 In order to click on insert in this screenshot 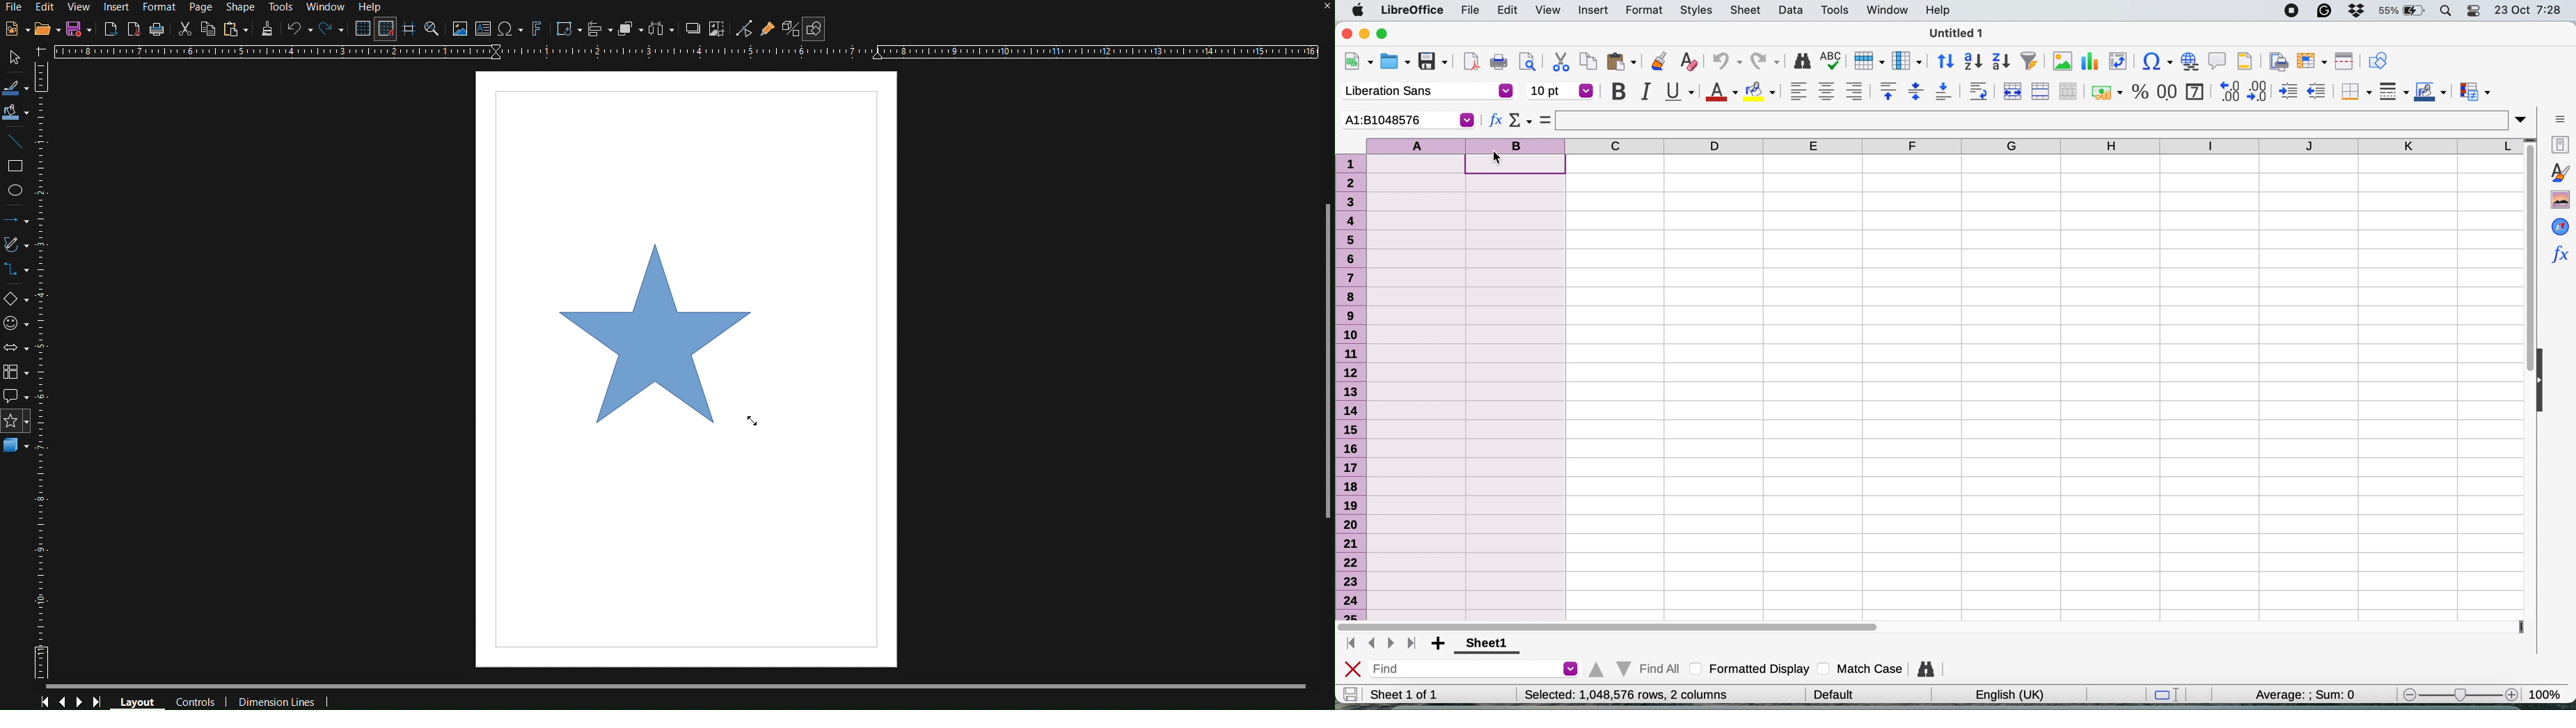, I will do `click(1591, 10)`.